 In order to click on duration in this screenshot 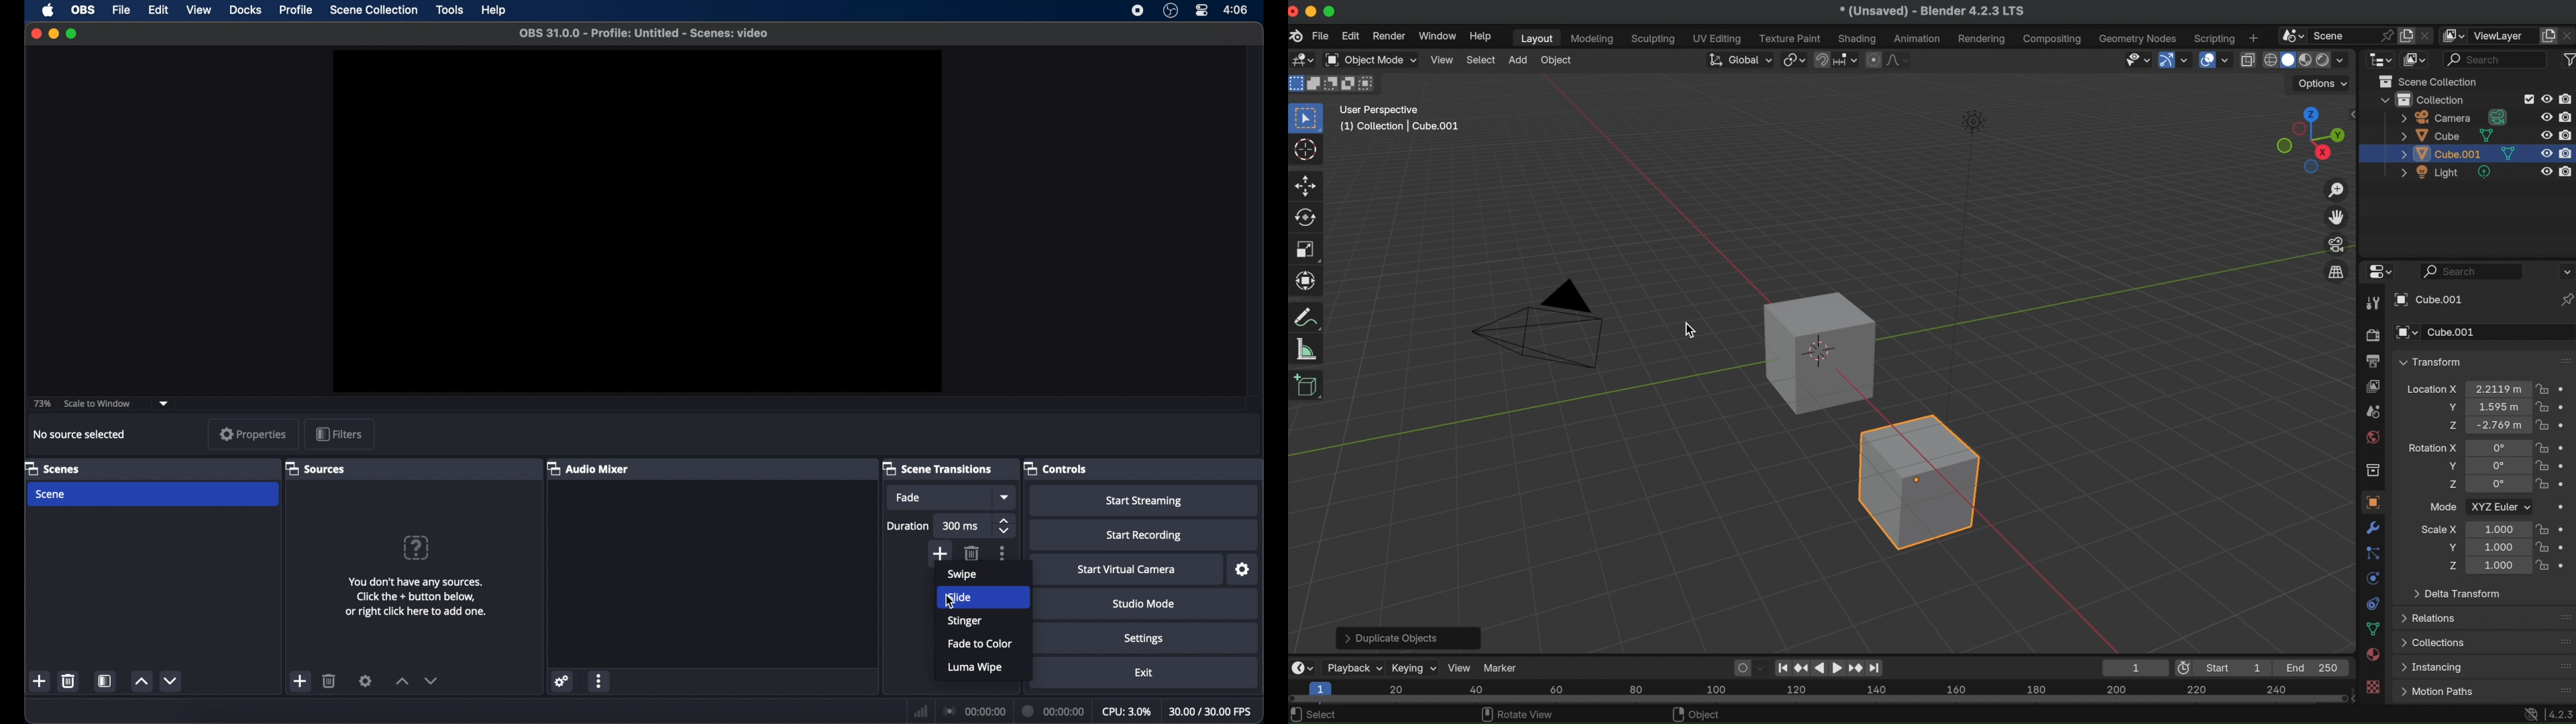, I will do `click(1054, 711)`.